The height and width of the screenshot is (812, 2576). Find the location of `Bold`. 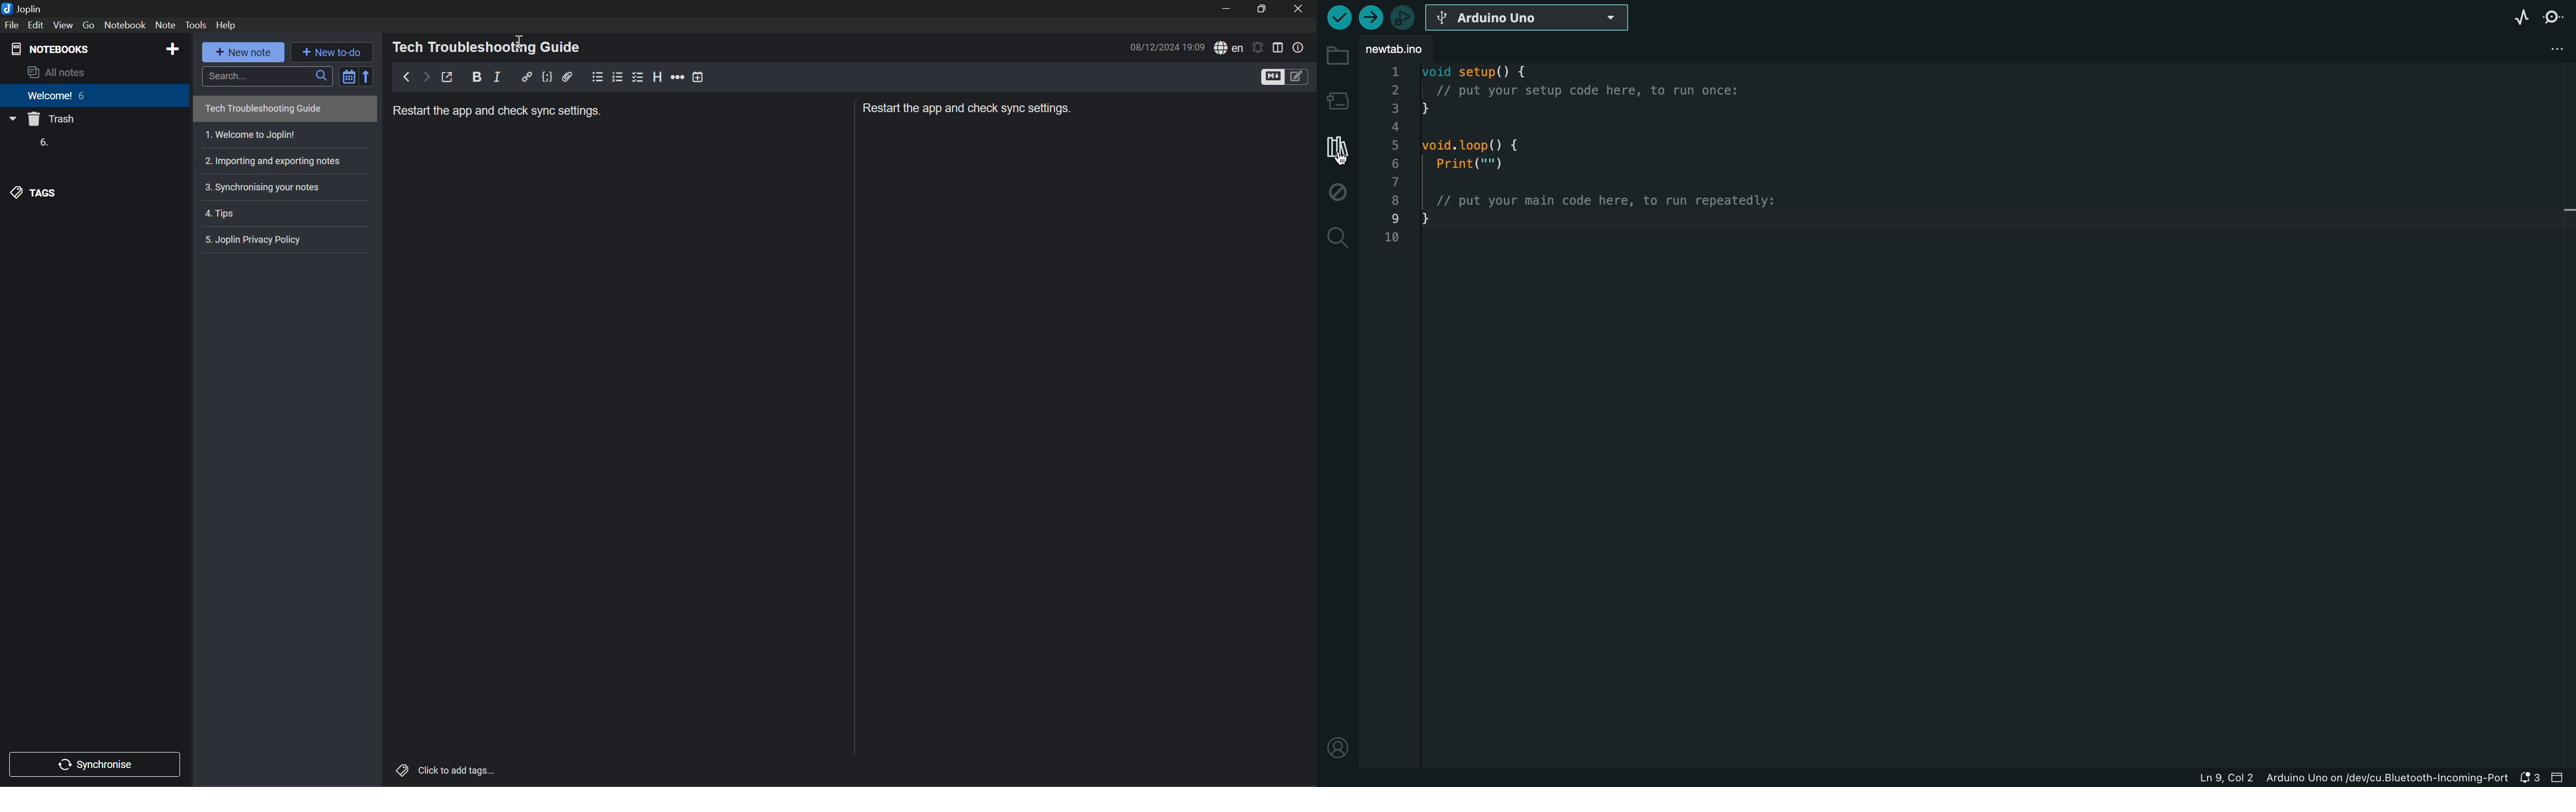

Bold is located at coordinates (477, 76).